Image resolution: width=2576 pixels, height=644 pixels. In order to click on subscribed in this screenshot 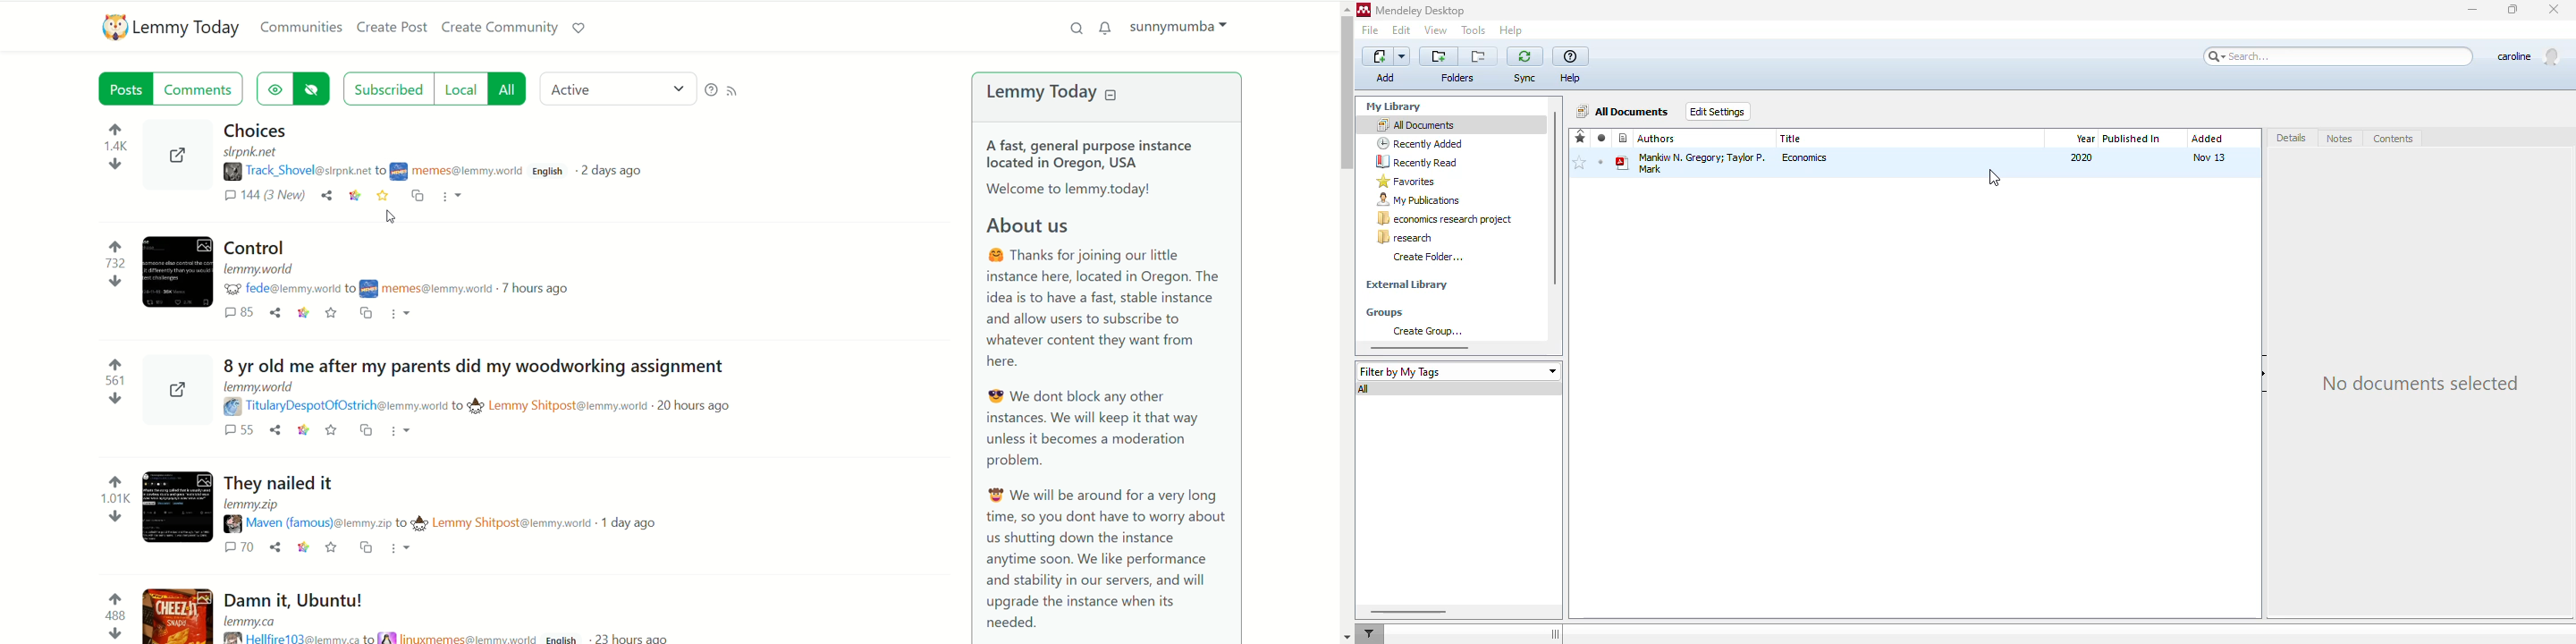, I will do `click(386, 88)`.